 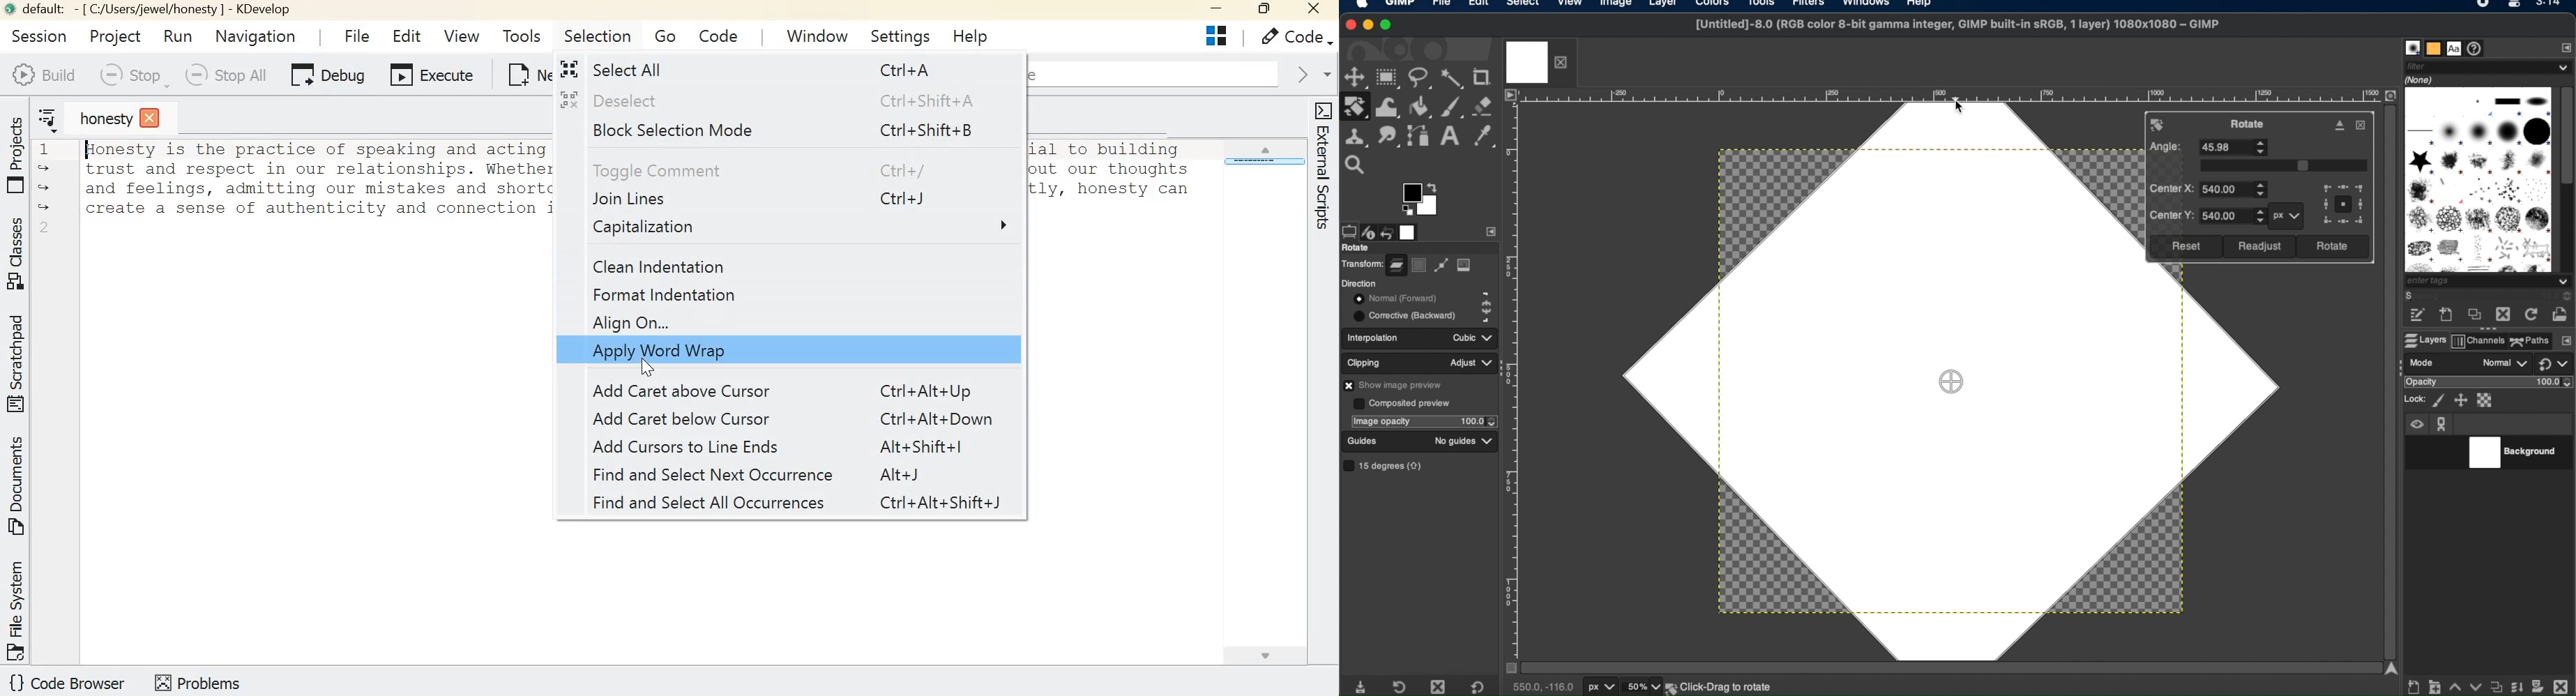 What do you see at coordinates (461, 35) in the screenshot?
I see `View` at bounding box center [461, 35].